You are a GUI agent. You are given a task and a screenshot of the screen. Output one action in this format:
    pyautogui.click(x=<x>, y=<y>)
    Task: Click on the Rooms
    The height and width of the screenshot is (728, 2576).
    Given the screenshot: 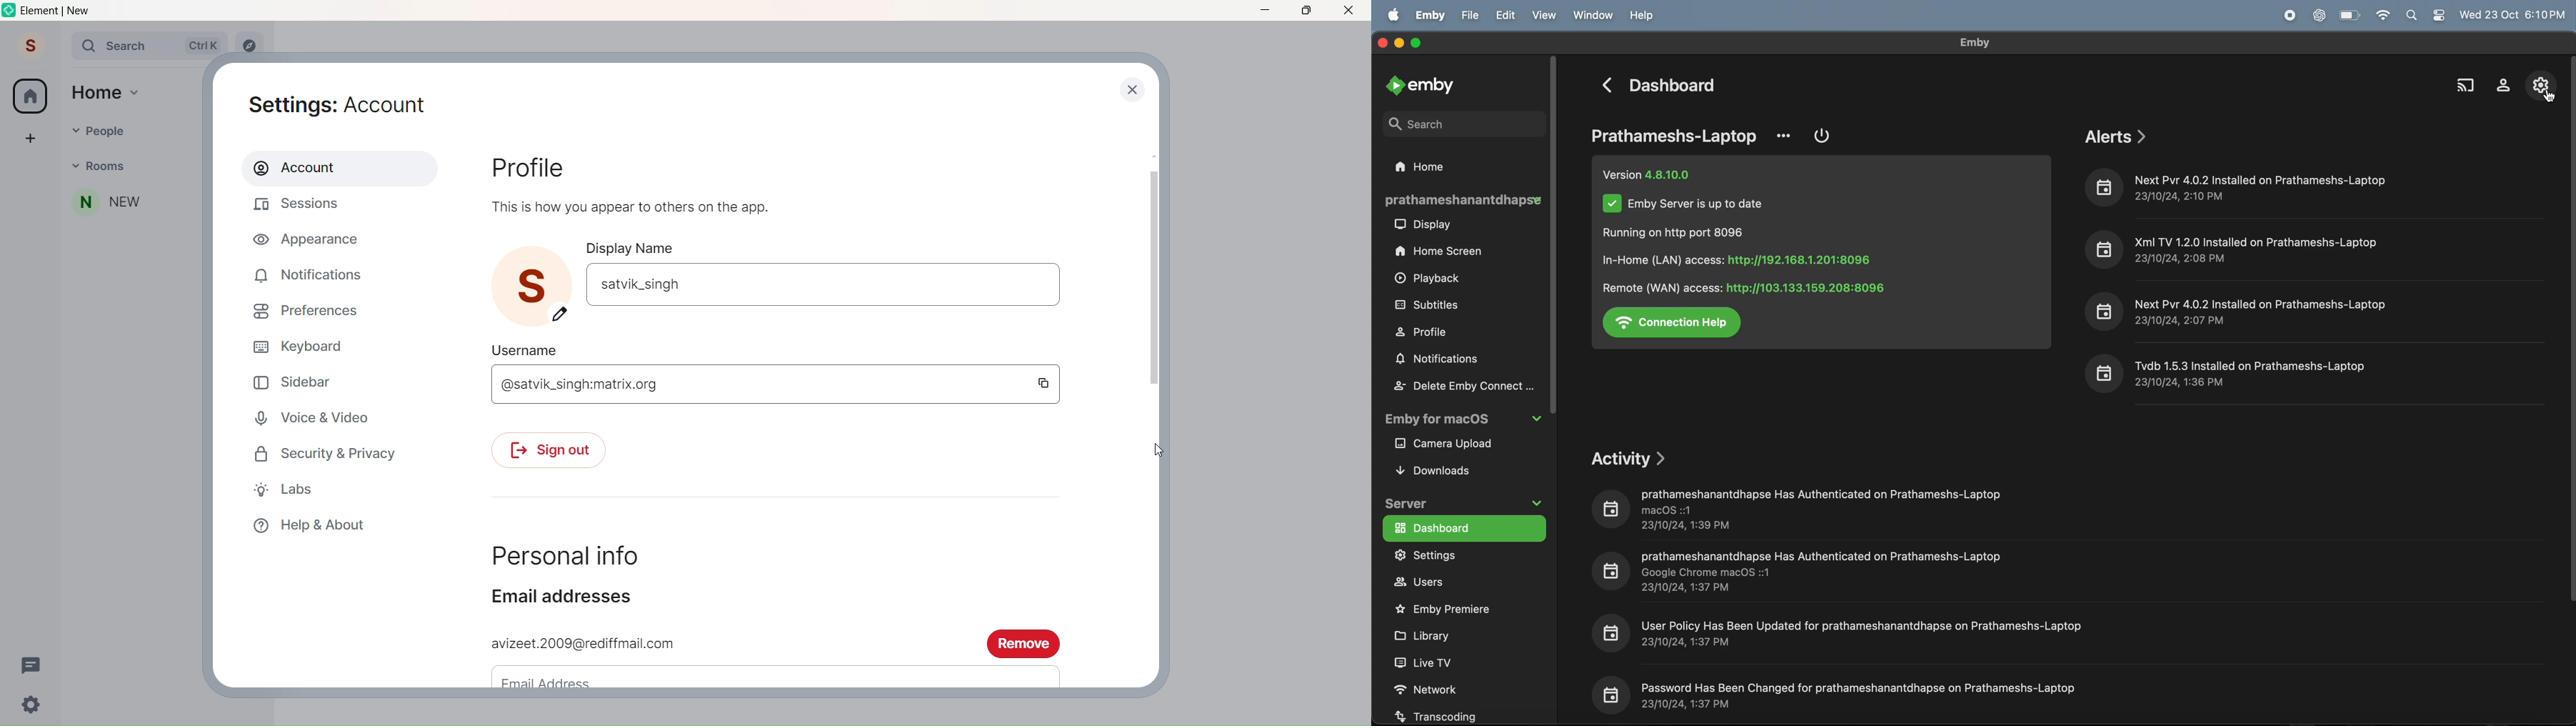 What is the action you would take?
    pyautogui.click(x=140, y=166)
    